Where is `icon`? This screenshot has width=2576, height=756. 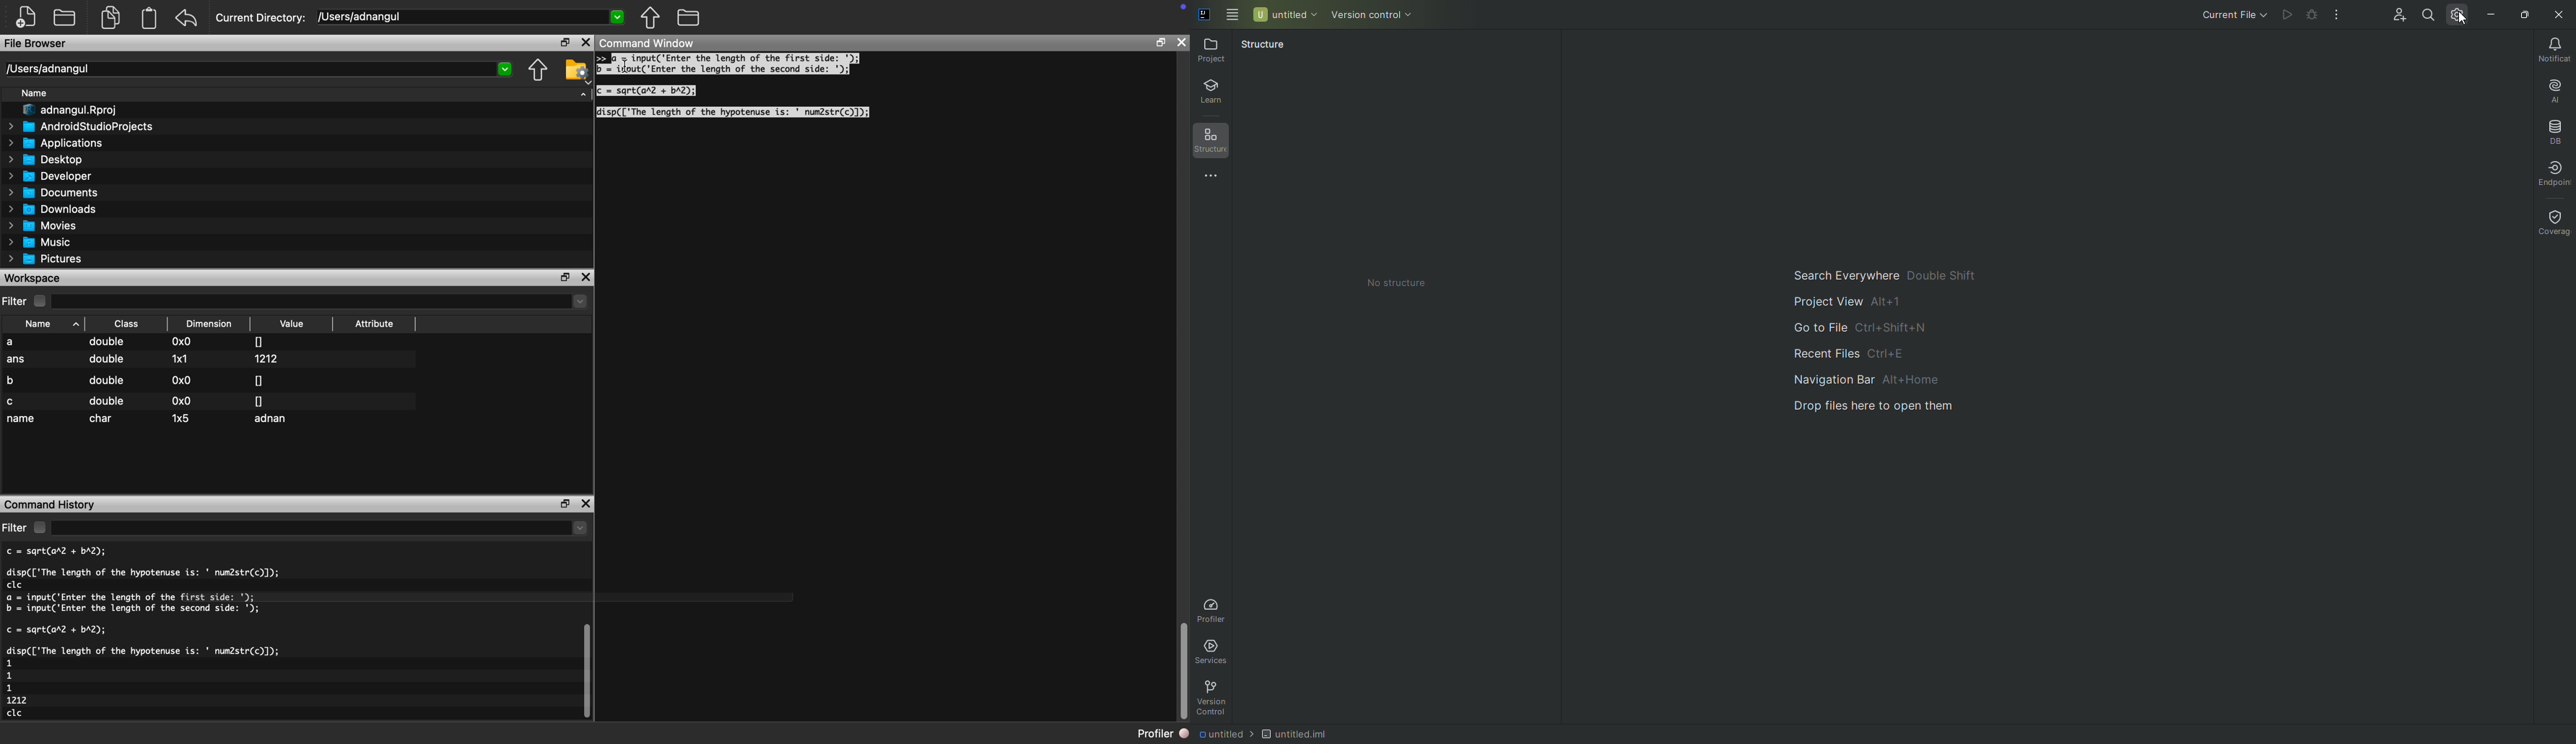 icon is located at coordinates (1179, 11).